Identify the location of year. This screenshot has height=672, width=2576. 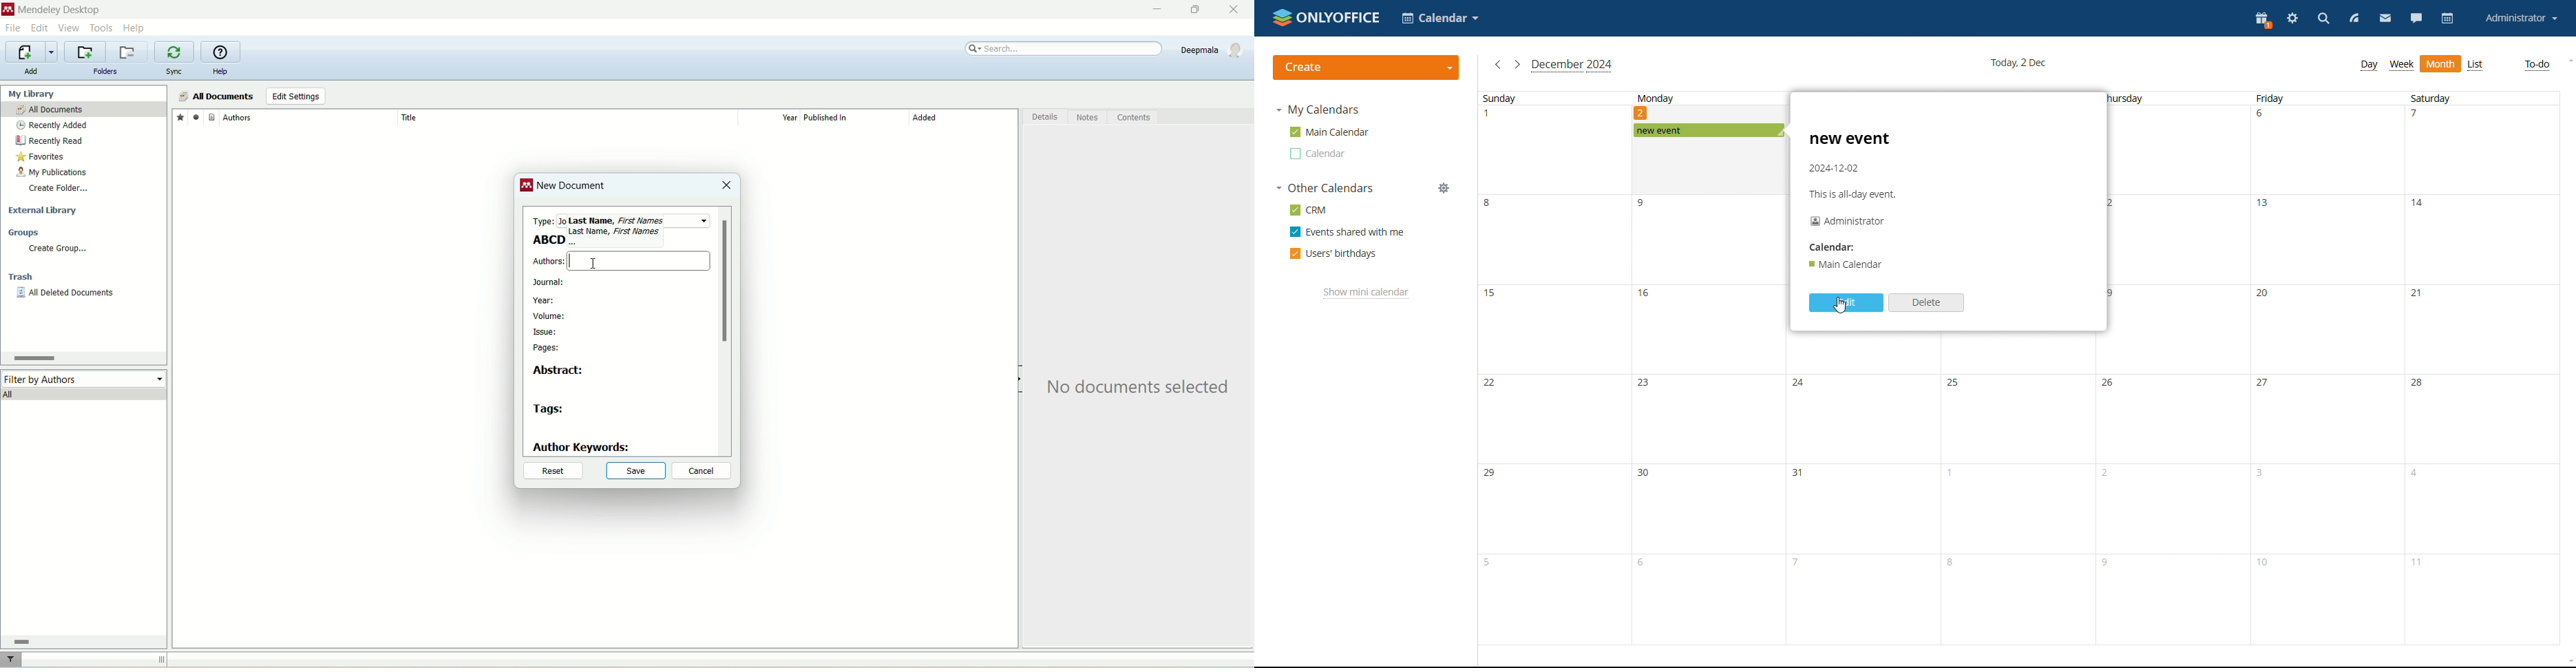
(544, 301).